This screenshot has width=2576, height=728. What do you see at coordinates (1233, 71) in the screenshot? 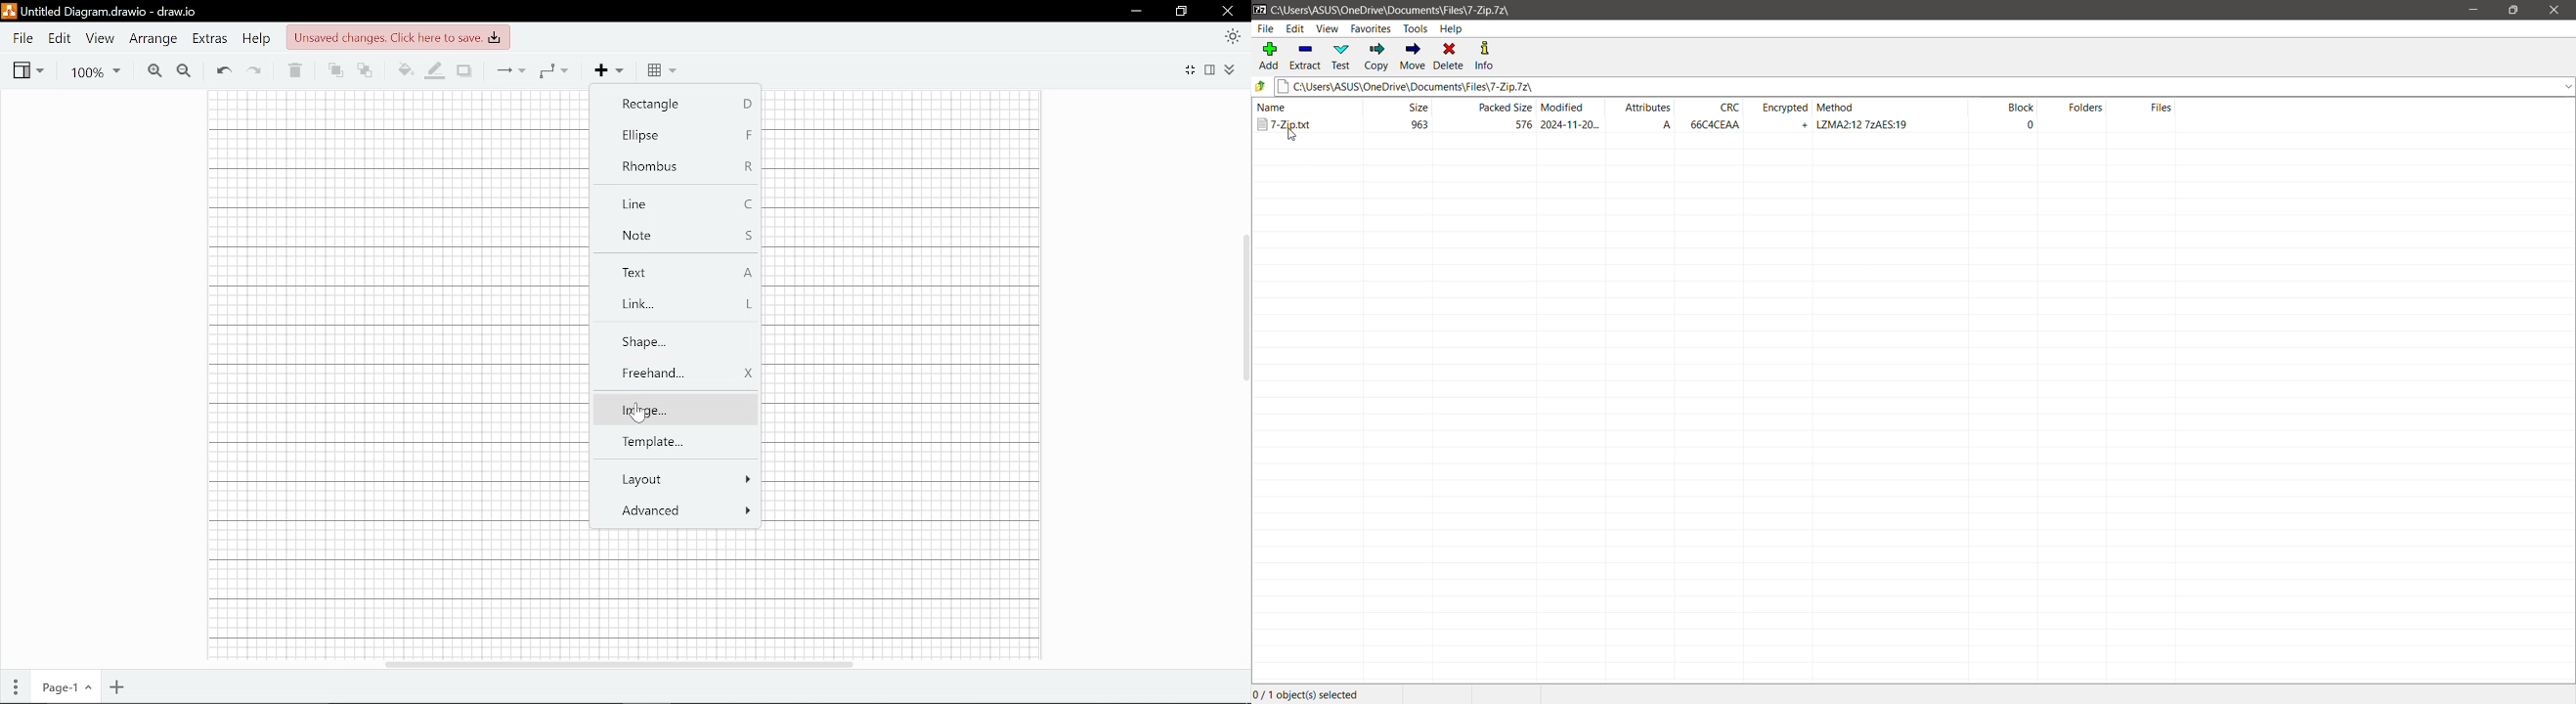
I see `Collapse/expand` at bounding box center [1233, 71].